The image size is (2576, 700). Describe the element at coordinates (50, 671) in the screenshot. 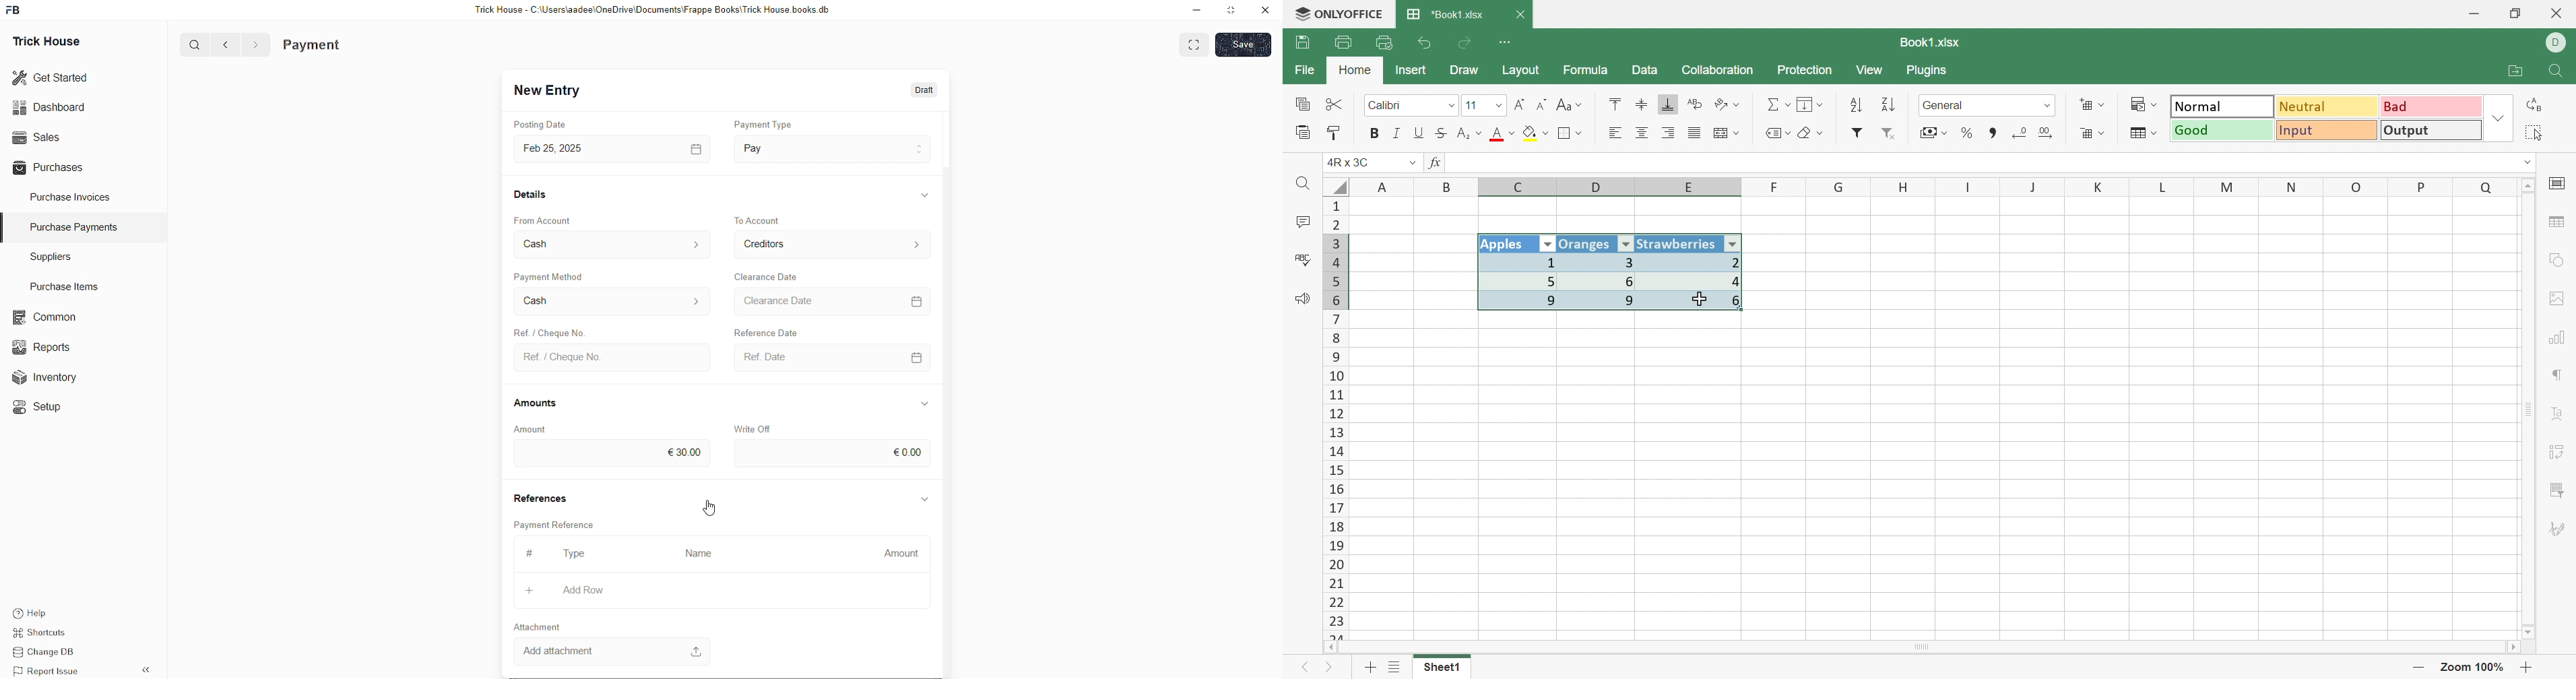

I see `Report Issue` at that location.